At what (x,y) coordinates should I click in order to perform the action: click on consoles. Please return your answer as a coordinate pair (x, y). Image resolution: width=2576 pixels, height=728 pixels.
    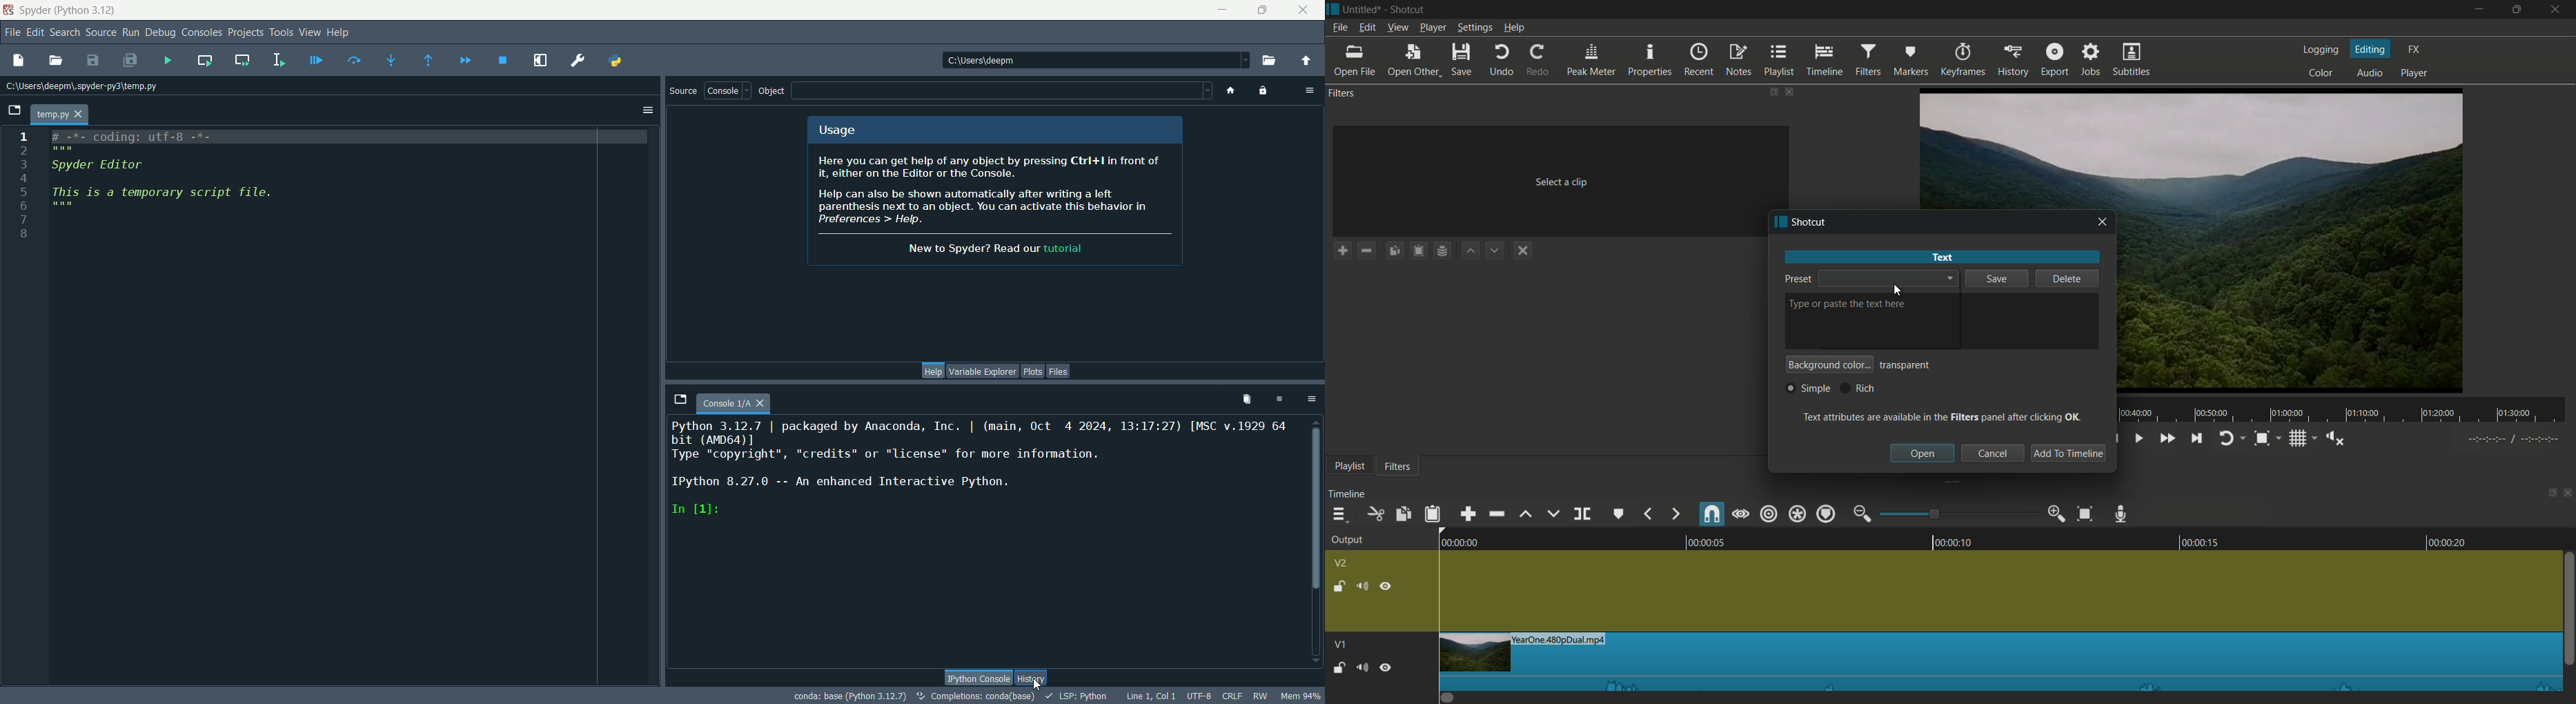
    Looking at the image, I should click on (200, 31).